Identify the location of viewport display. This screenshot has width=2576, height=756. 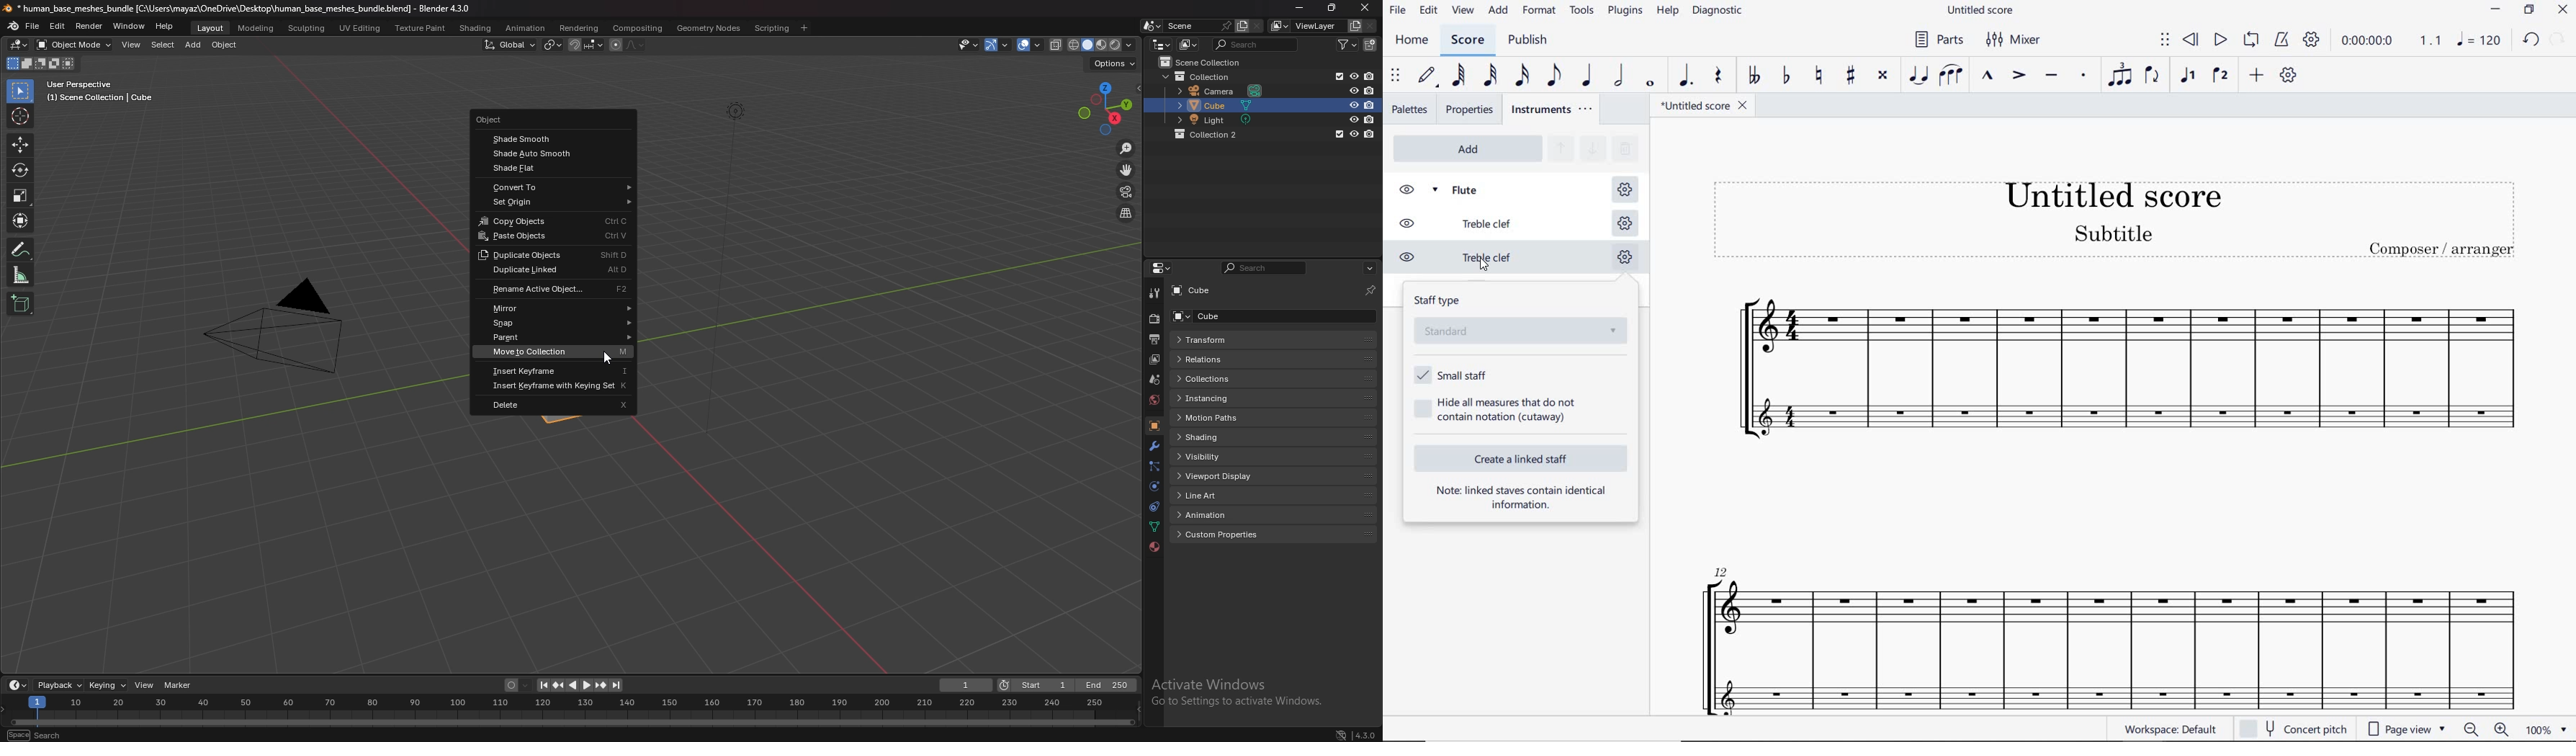
(1228, 476).